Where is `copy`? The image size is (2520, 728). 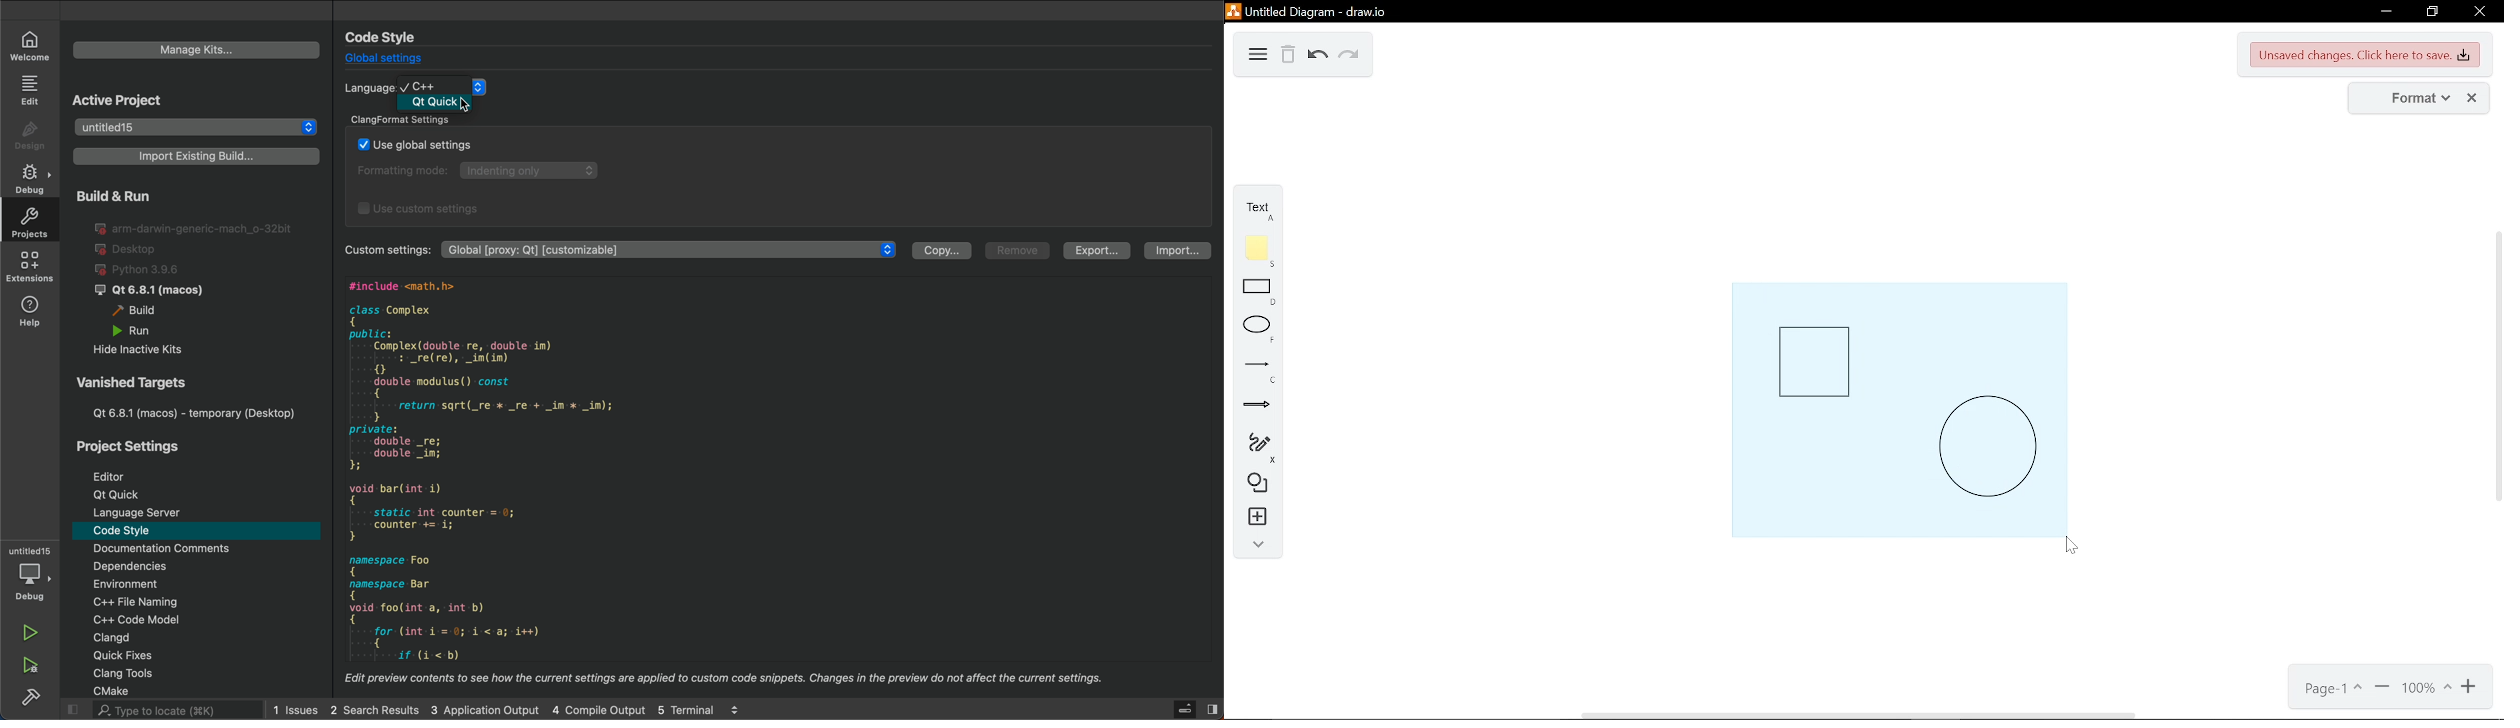
copy is located at coordinates (941, 251).